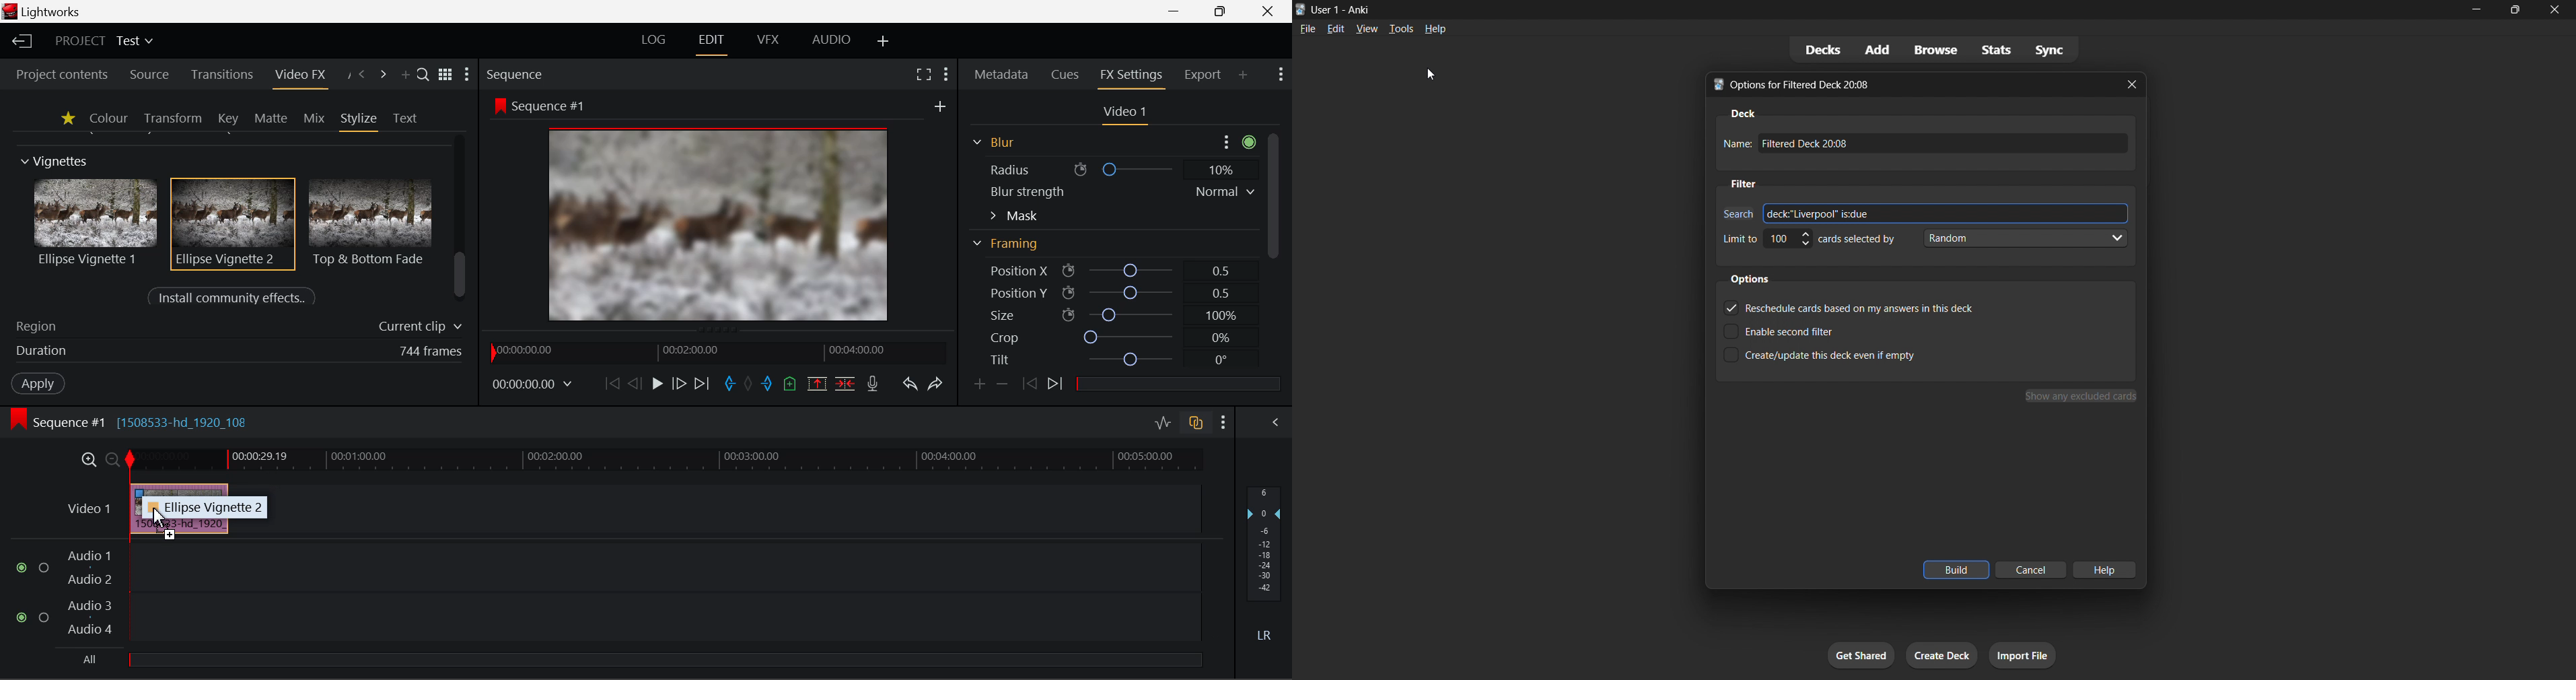  What do you see at coordinates (1325, 9) in the screenshot?
I see `User 1` at bounding box center [1325, 9].